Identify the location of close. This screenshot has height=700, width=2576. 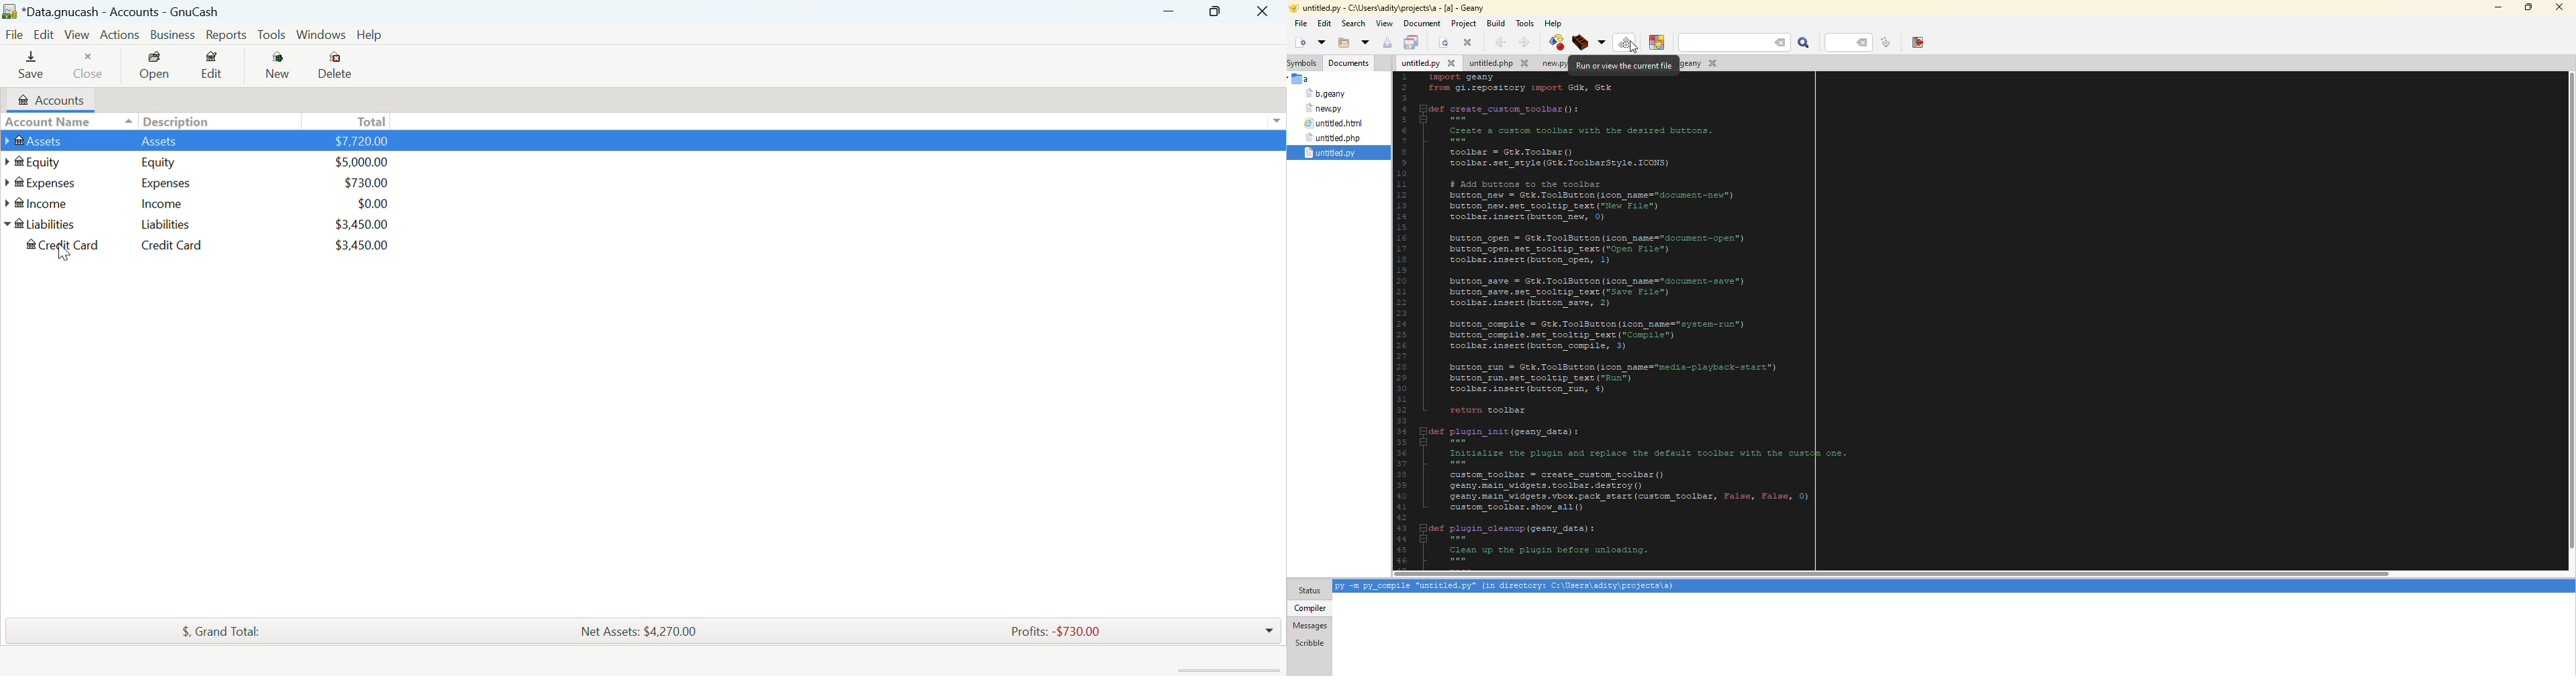
(1469, 42).